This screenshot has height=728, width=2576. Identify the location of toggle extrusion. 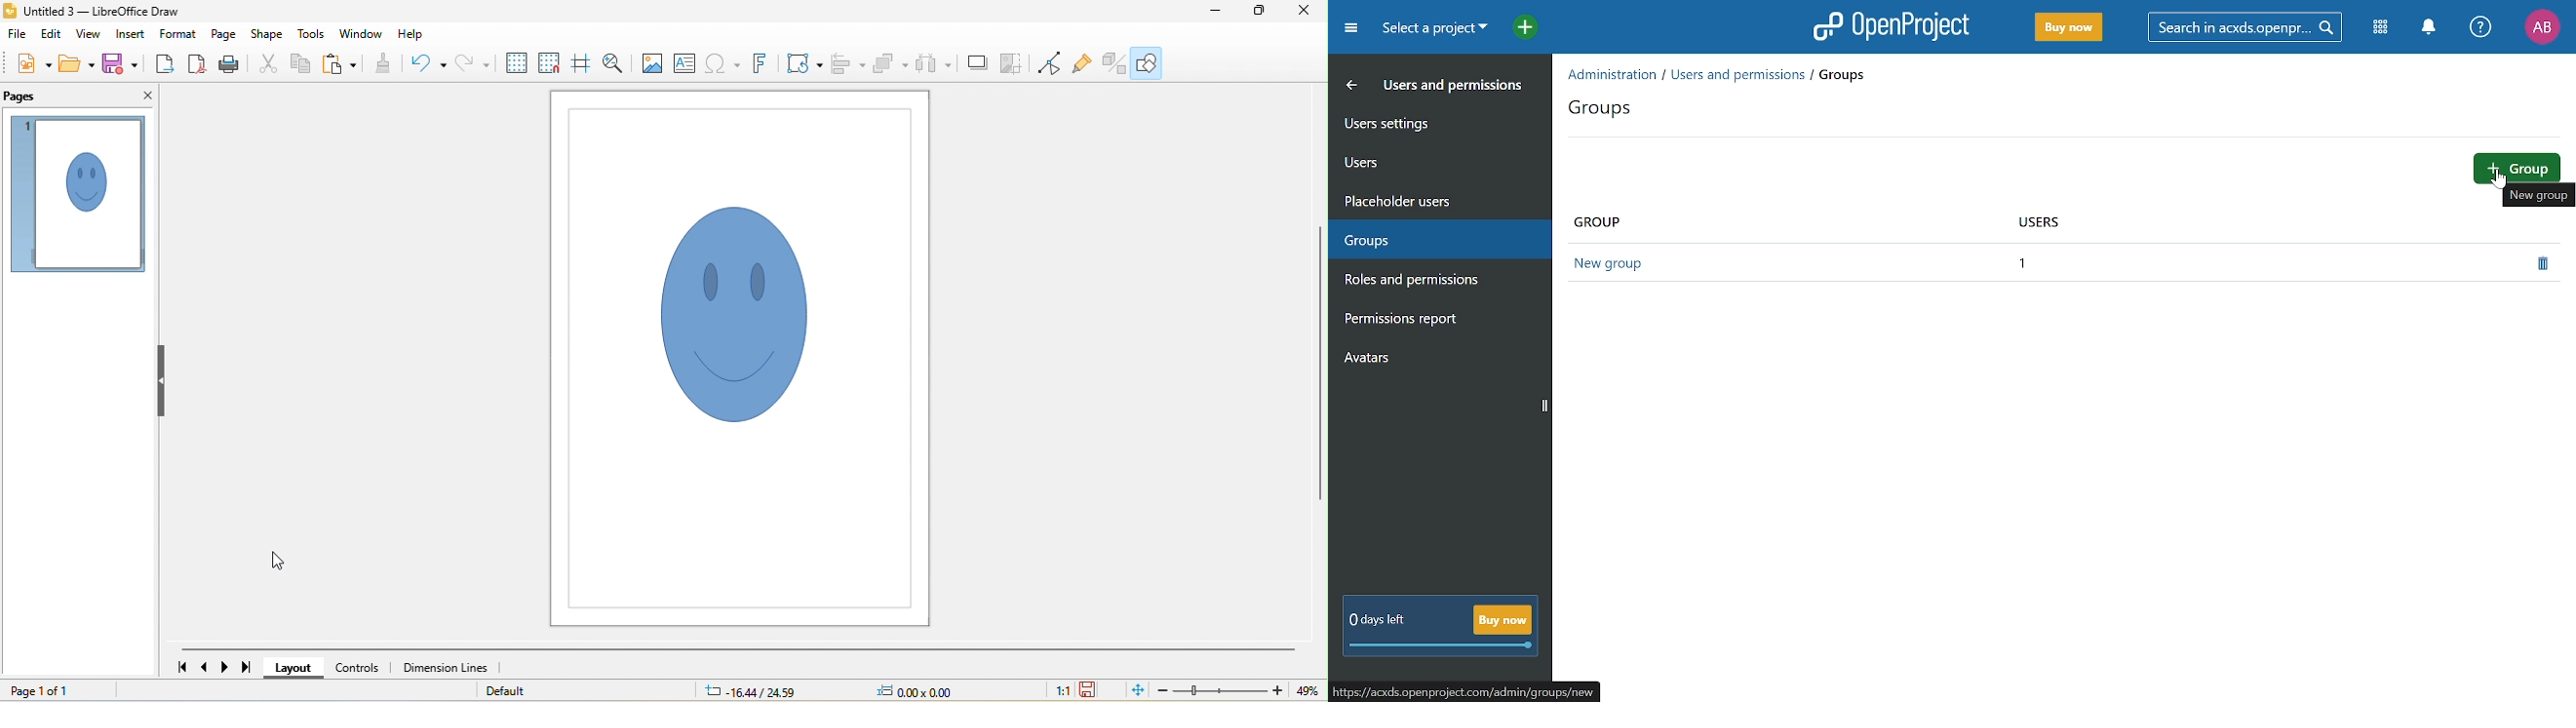
(1112, 65).